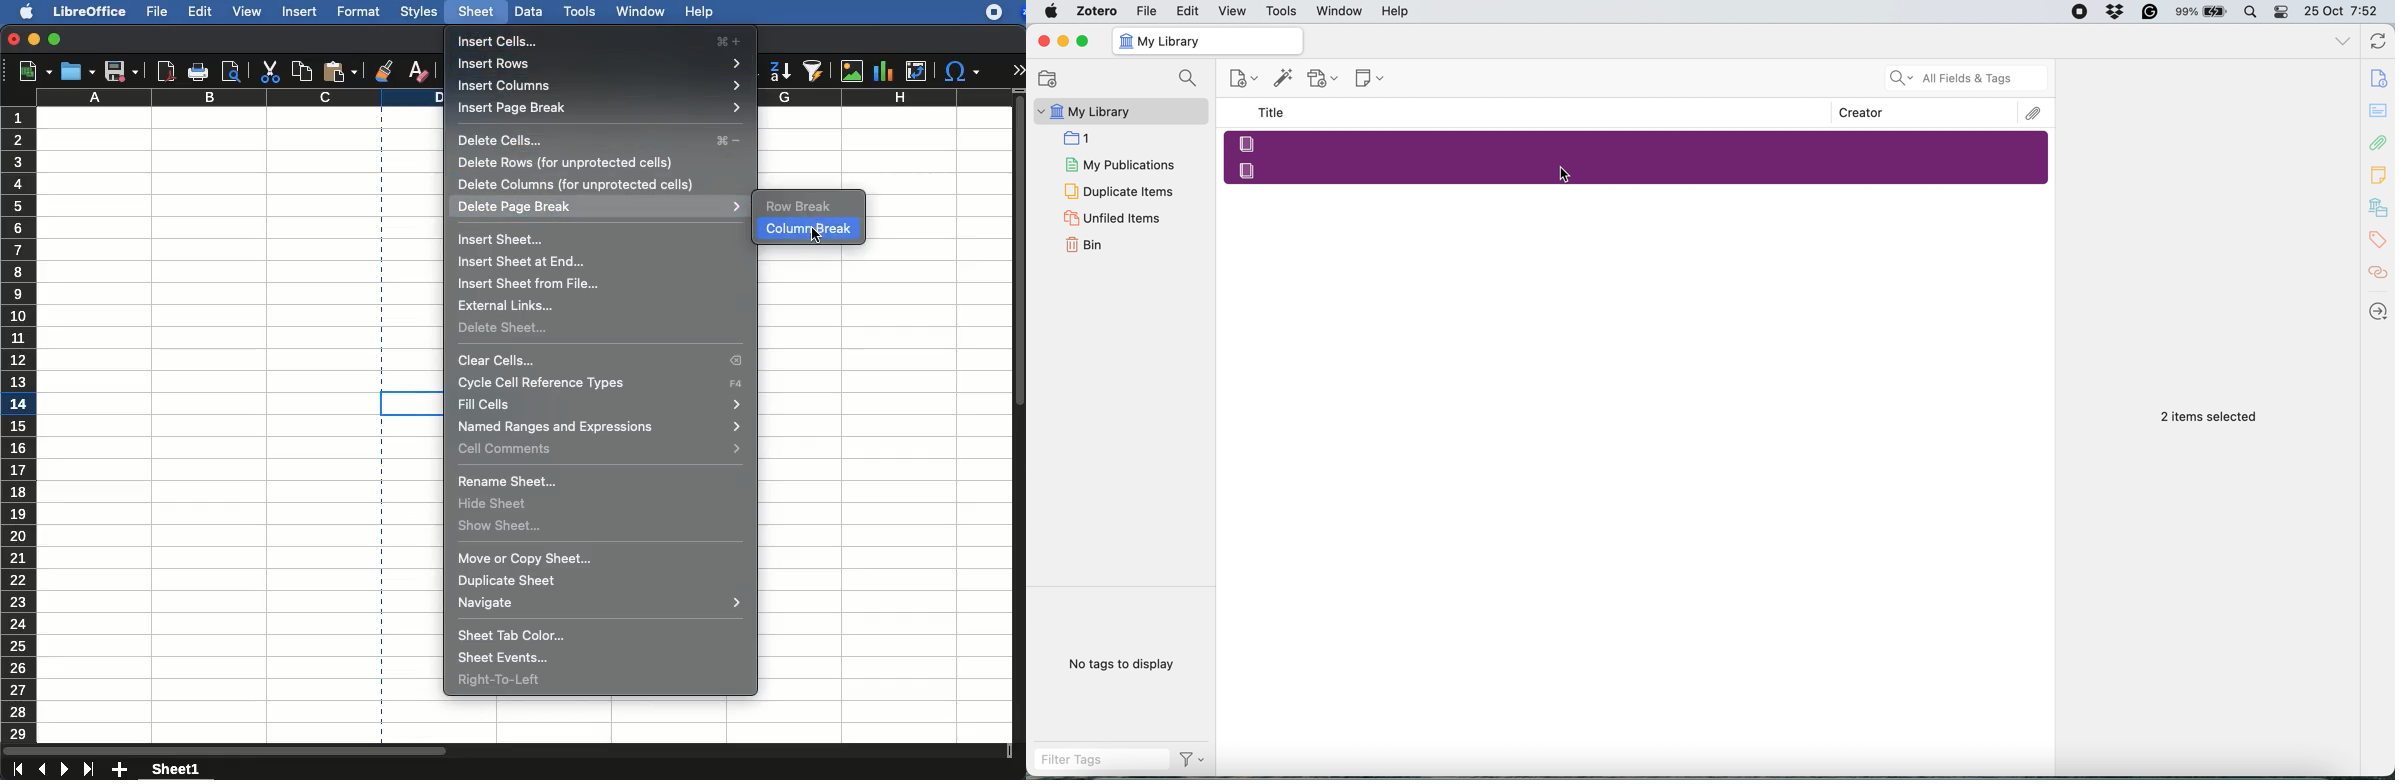 Image resolution: width=2408 pixels, height=784 pixels. I want to click on move or copy sheet, so click(525, 559).